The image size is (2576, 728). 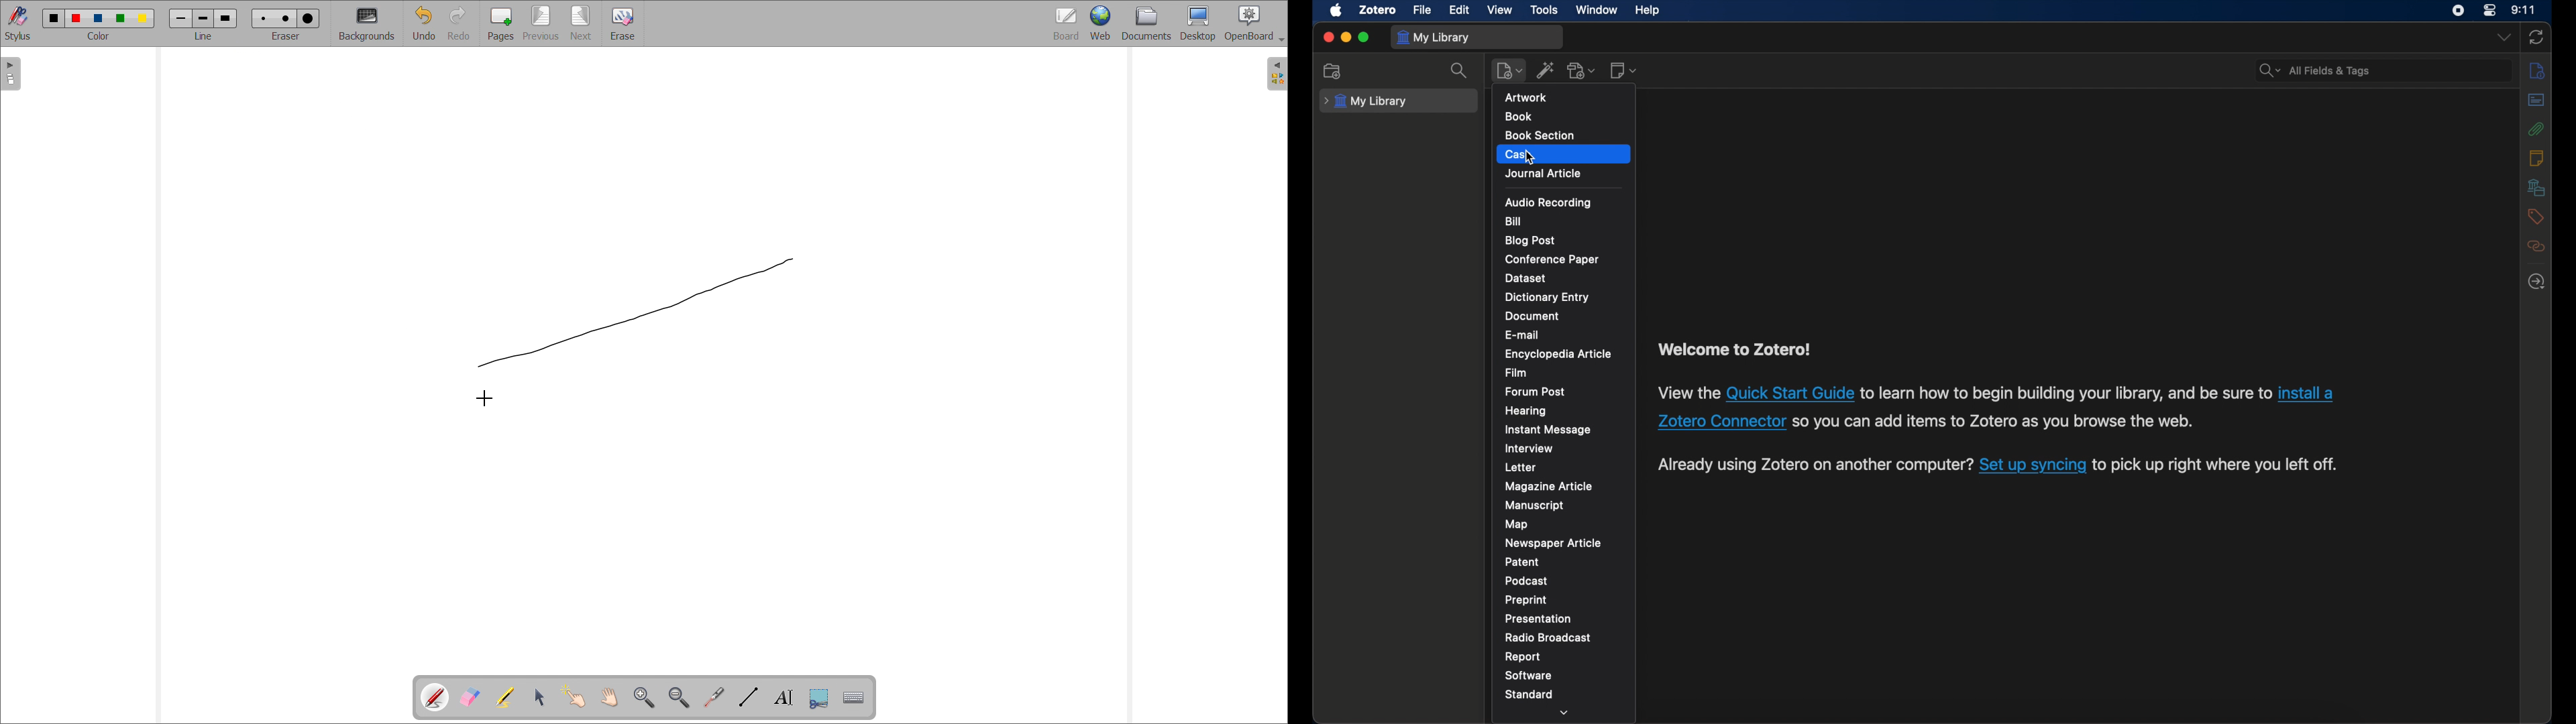 What do you see at coordinates (2536, 100) in the screenshot?
I see `abstract` at bounding box center [2536, 100].